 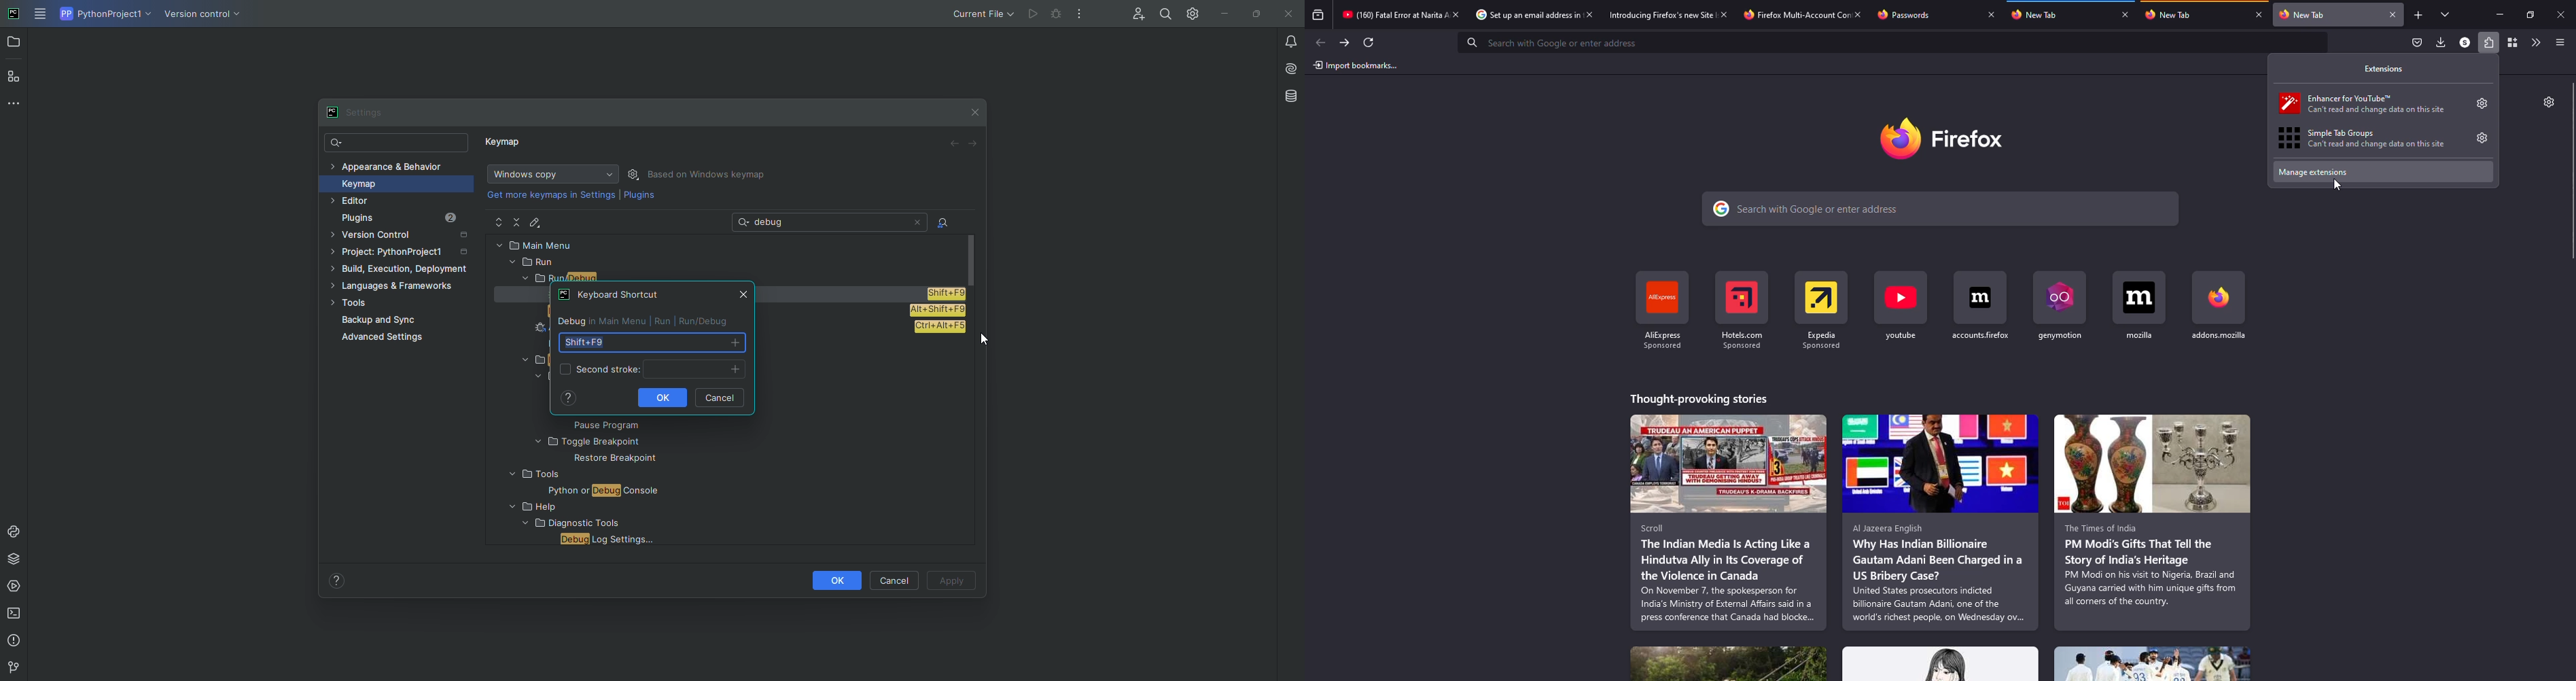 I want to click on close, so click(x=1723, y=14).